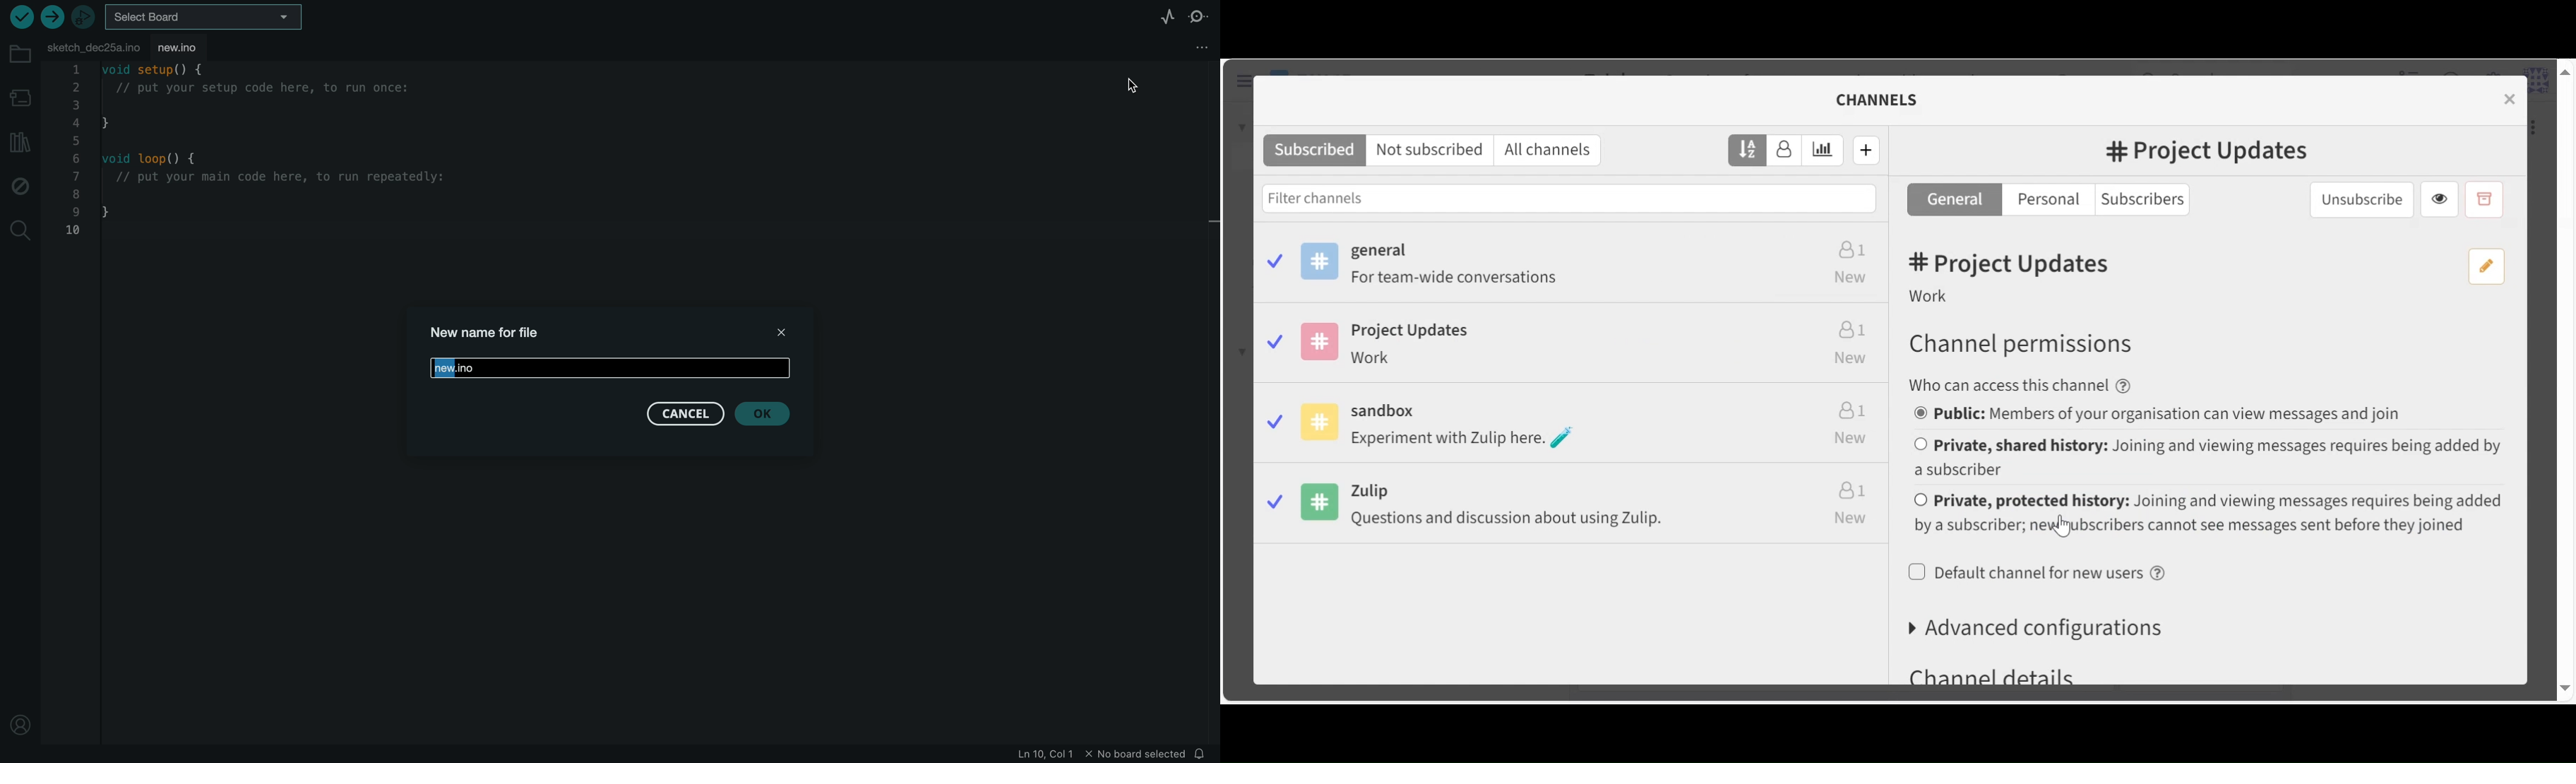 The height and width of the screenshot is (784, 2576). I want to click on project progress, so click(1574, 341).